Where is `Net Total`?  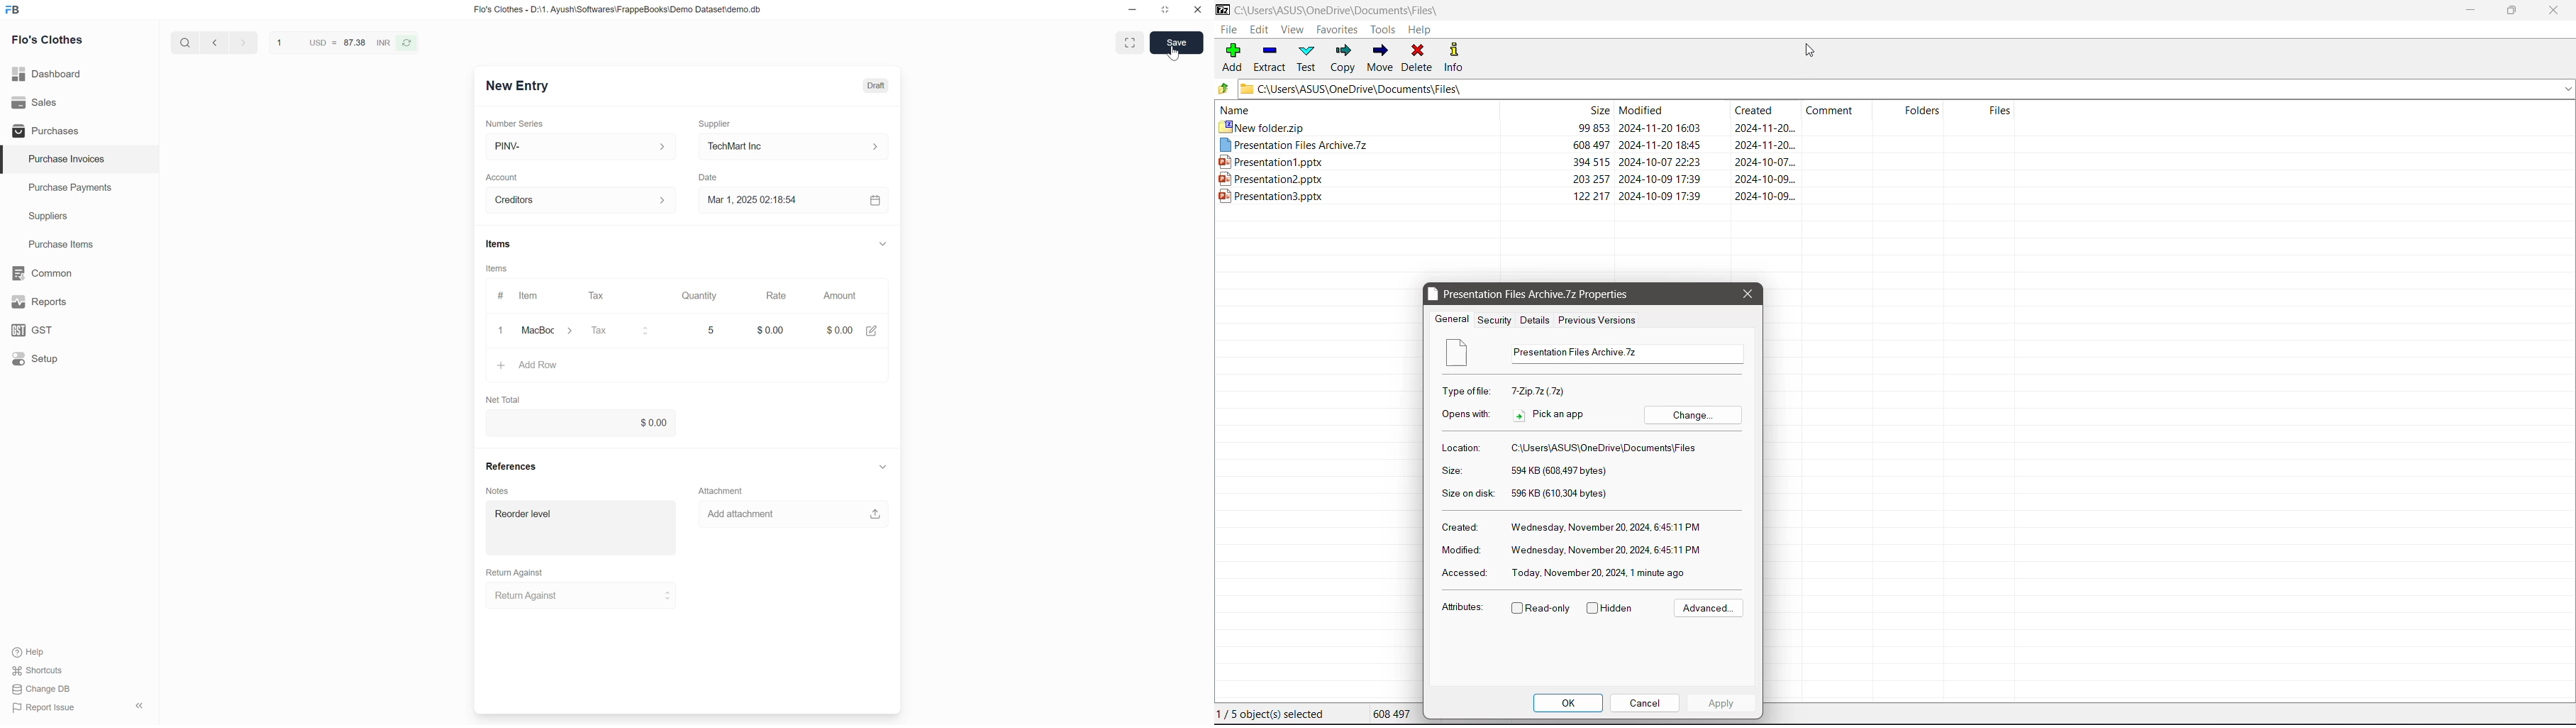
Net Total is located at coordinates (504, 400).